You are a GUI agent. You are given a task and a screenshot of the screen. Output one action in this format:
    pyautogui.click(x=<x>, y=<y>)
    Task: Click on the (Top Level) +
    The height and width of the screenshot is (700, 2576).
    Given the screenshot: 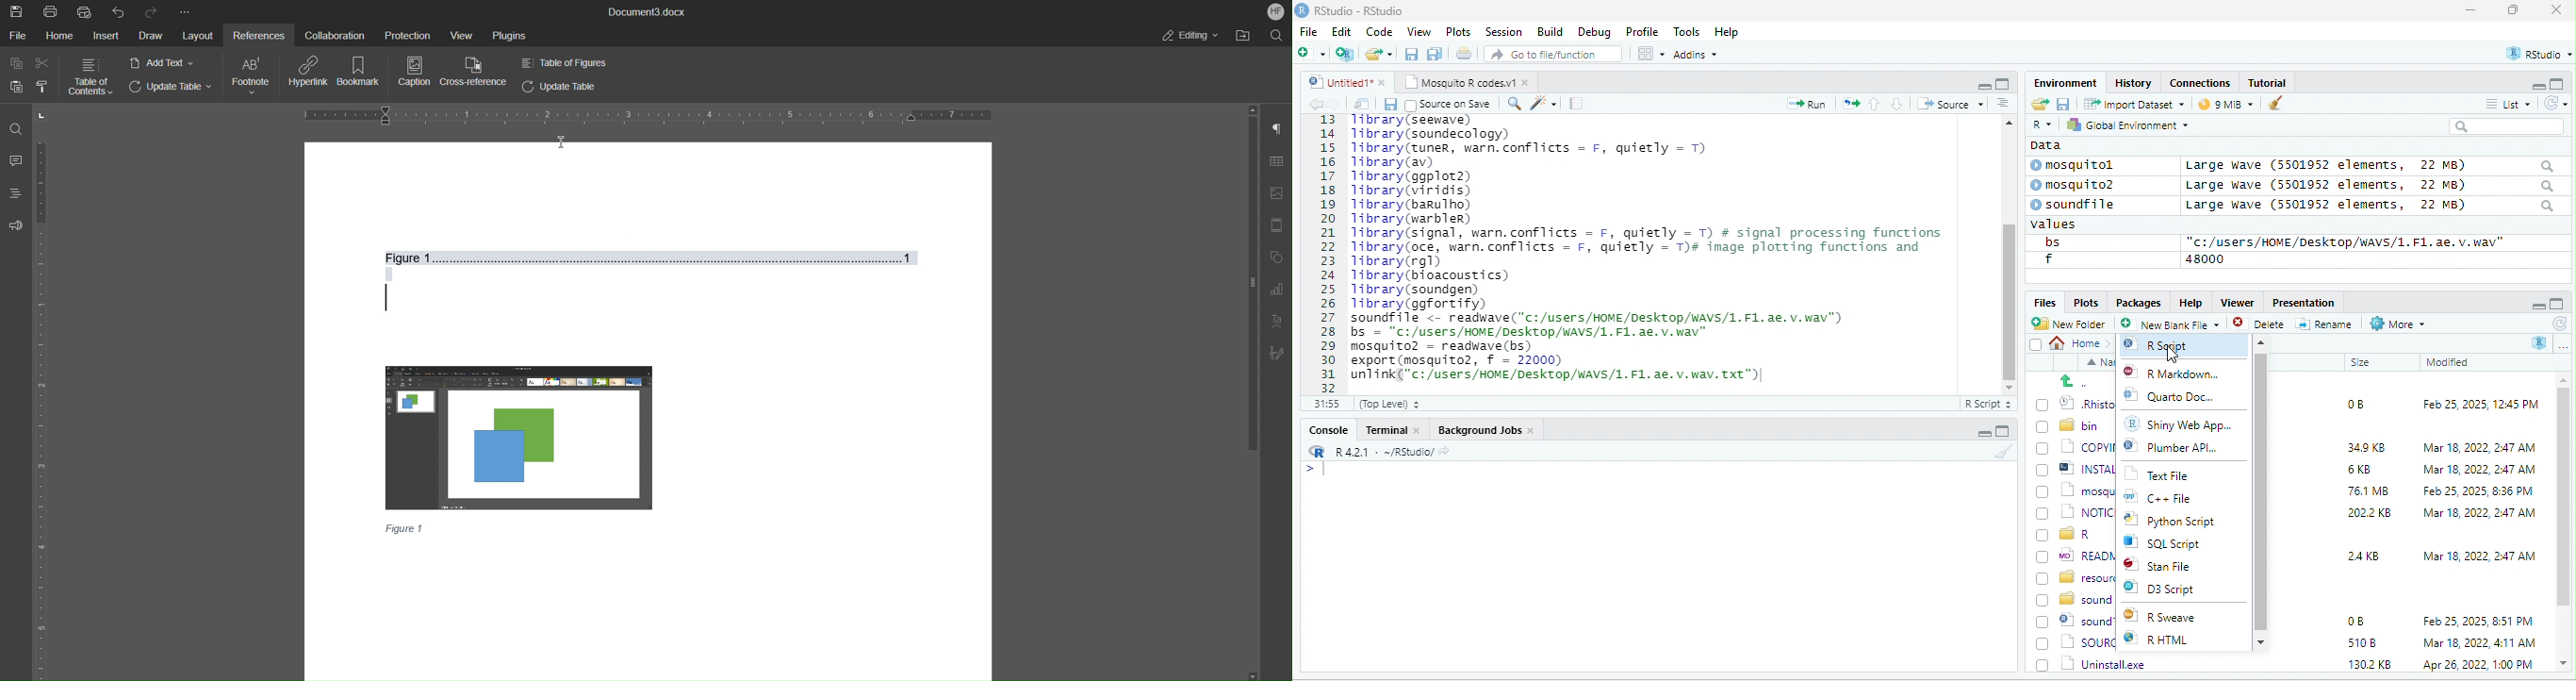 What is the action you would take?
    pyautogui.click(x=1389, y=404)
    